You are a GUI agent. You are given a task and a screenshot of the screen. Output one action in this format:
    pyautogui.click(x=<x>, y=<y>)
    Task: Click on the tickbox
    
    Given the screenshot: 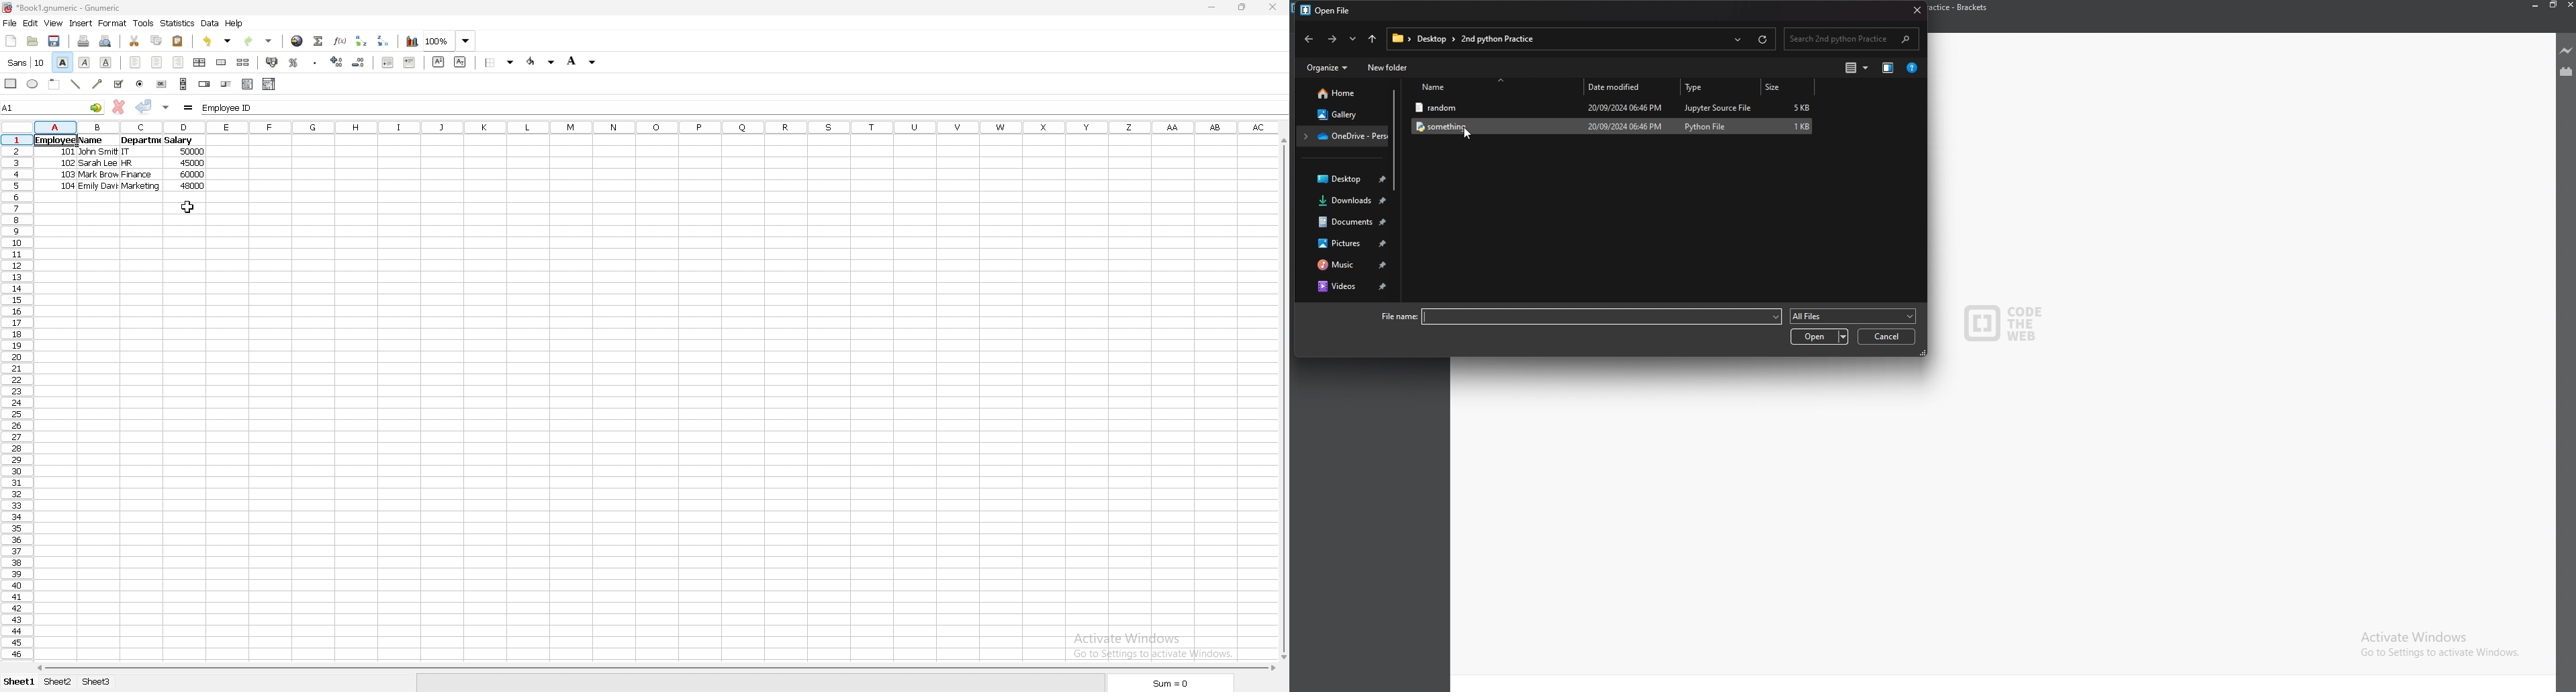 What is the action you would take?
    pyautogui.click(x=118, y=84)
    